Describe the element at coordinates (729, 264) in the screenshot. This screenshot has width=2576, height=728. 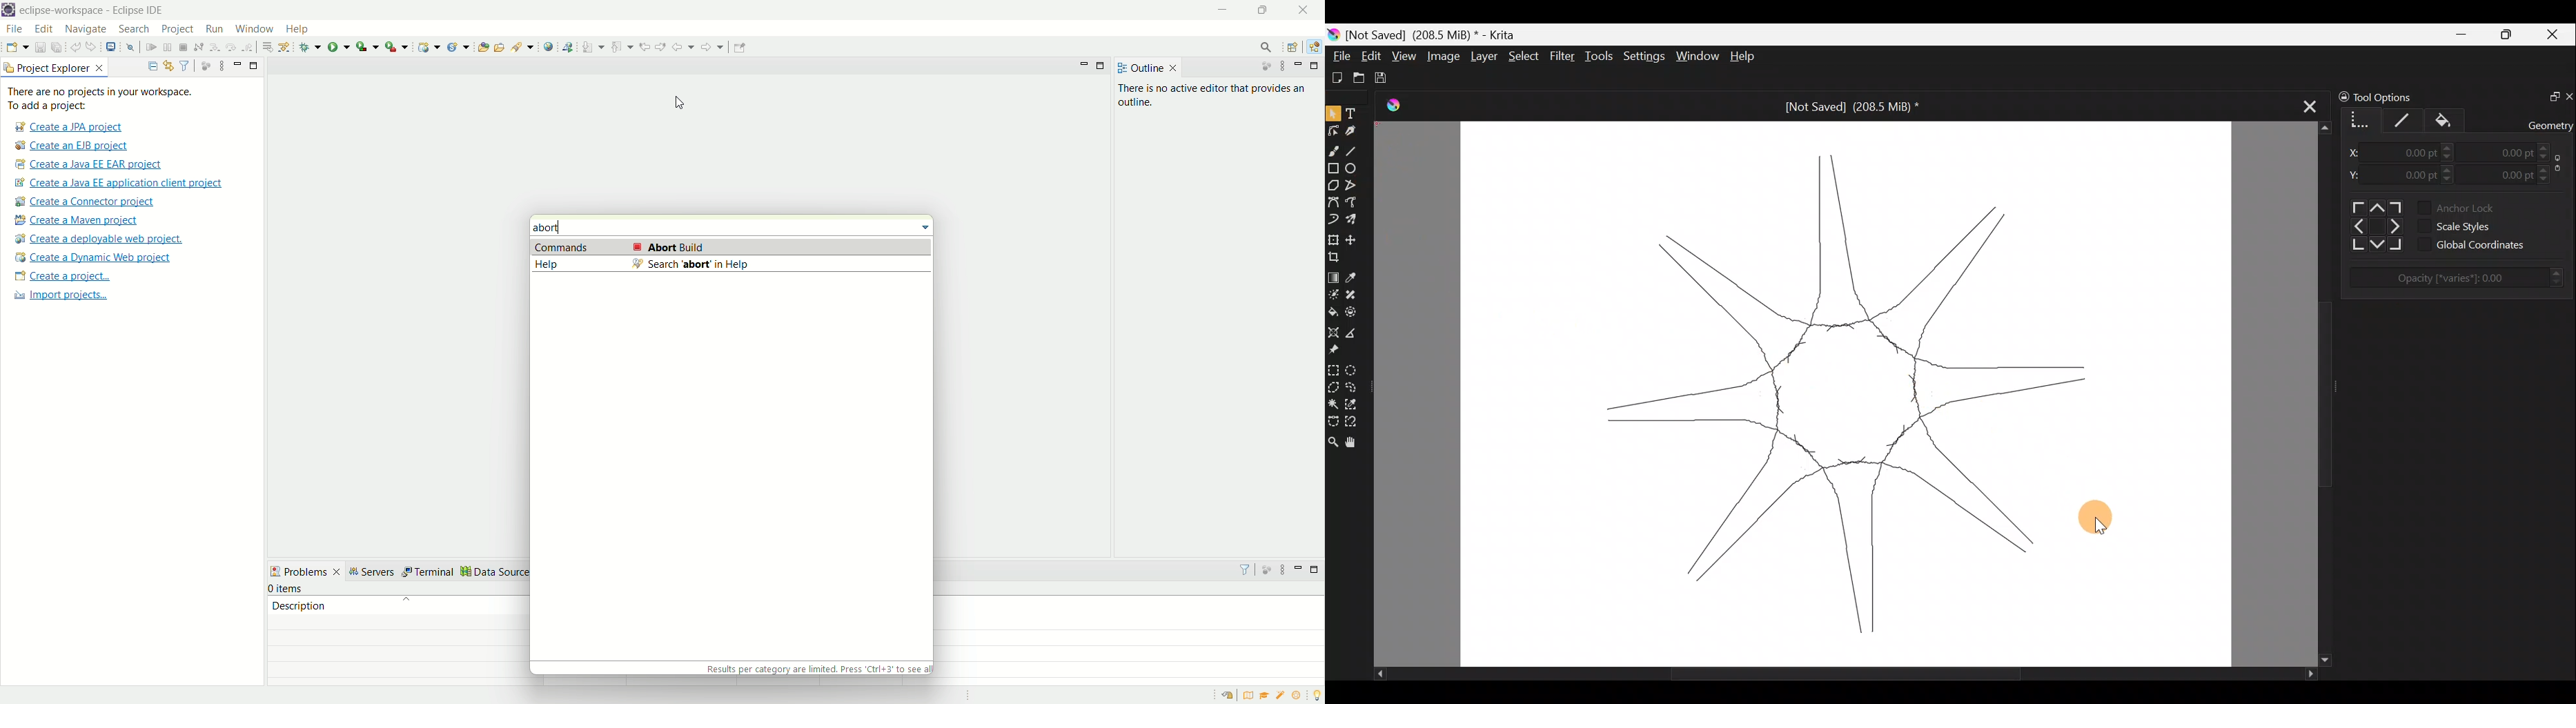
I see `help` at that location.